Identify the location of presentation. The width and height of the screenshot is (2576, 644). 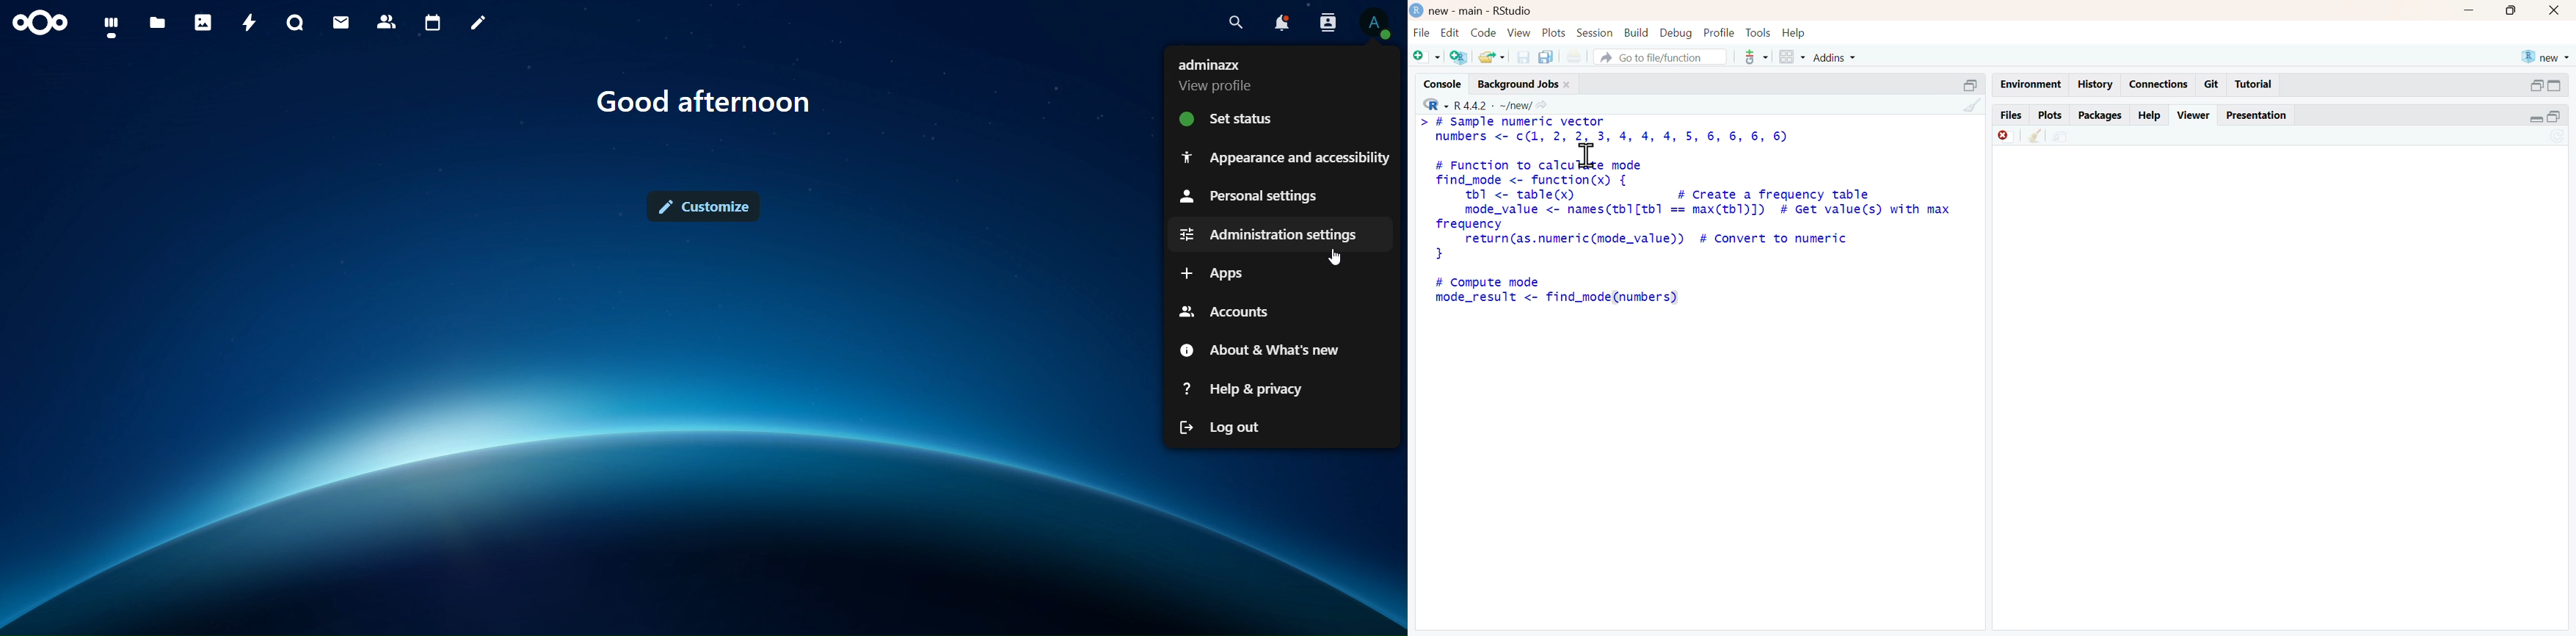
(2257, 115).